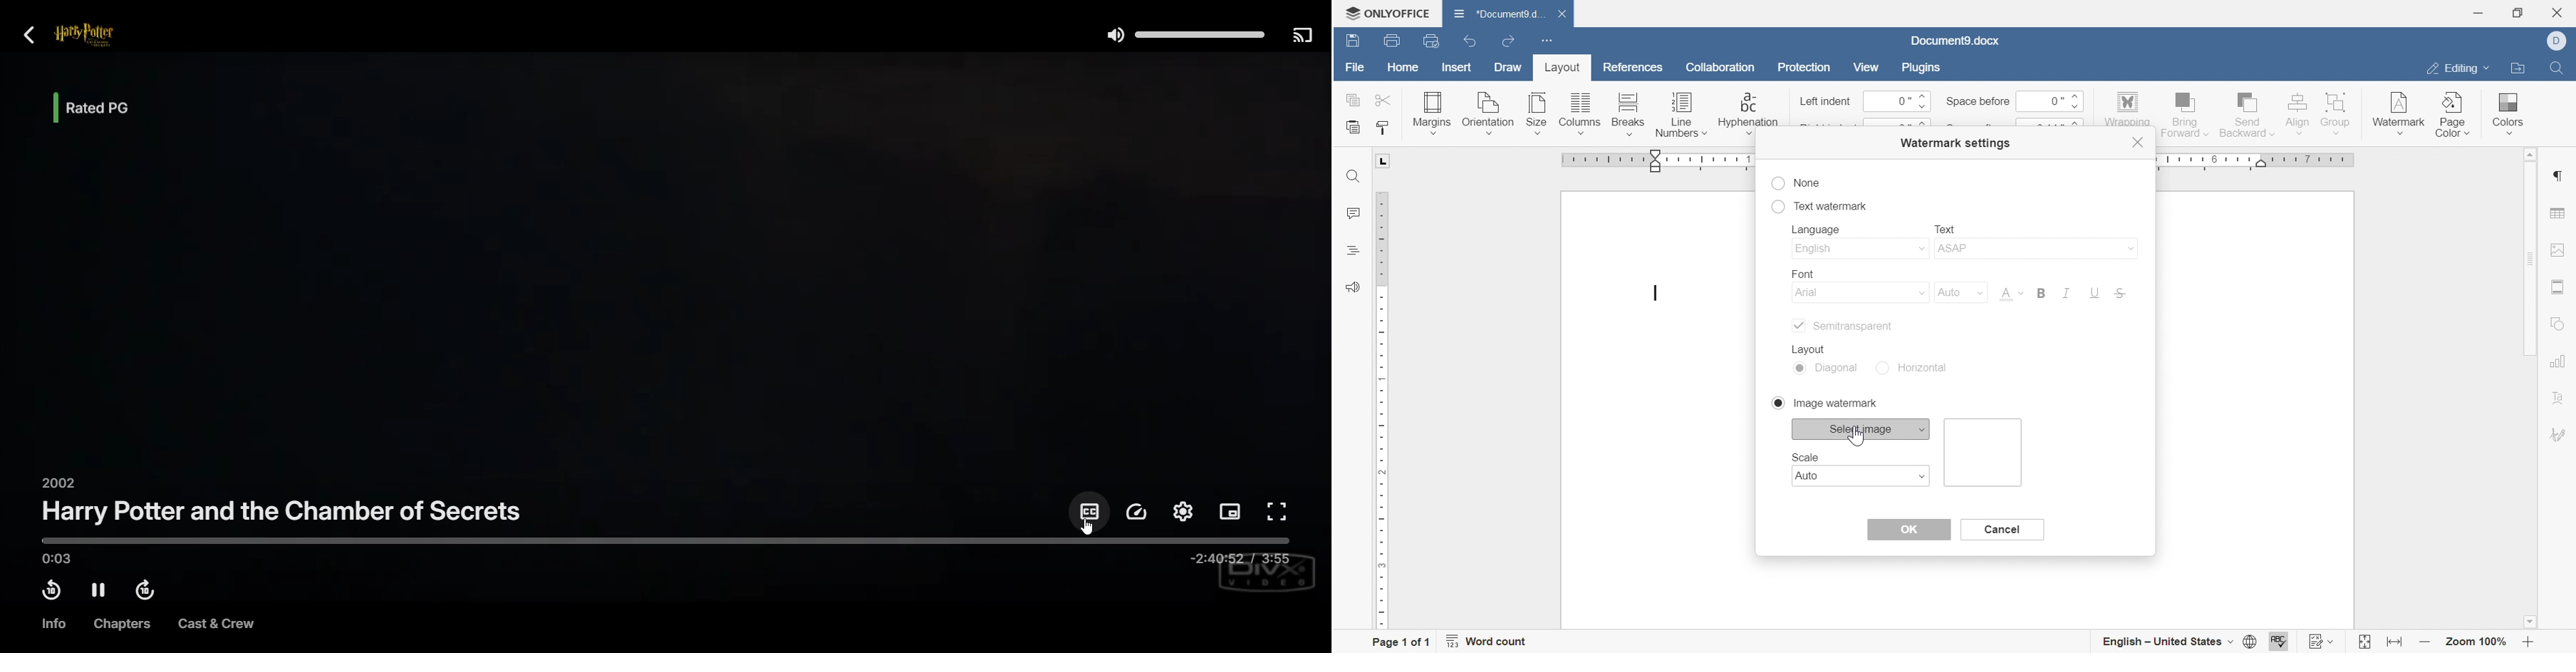 The width and height of the screenshot is (2576, 672). What do you see at coordinates (1748, 113) in the screenshot?
I see `hyphenation` at bounding box center [1748, 113].